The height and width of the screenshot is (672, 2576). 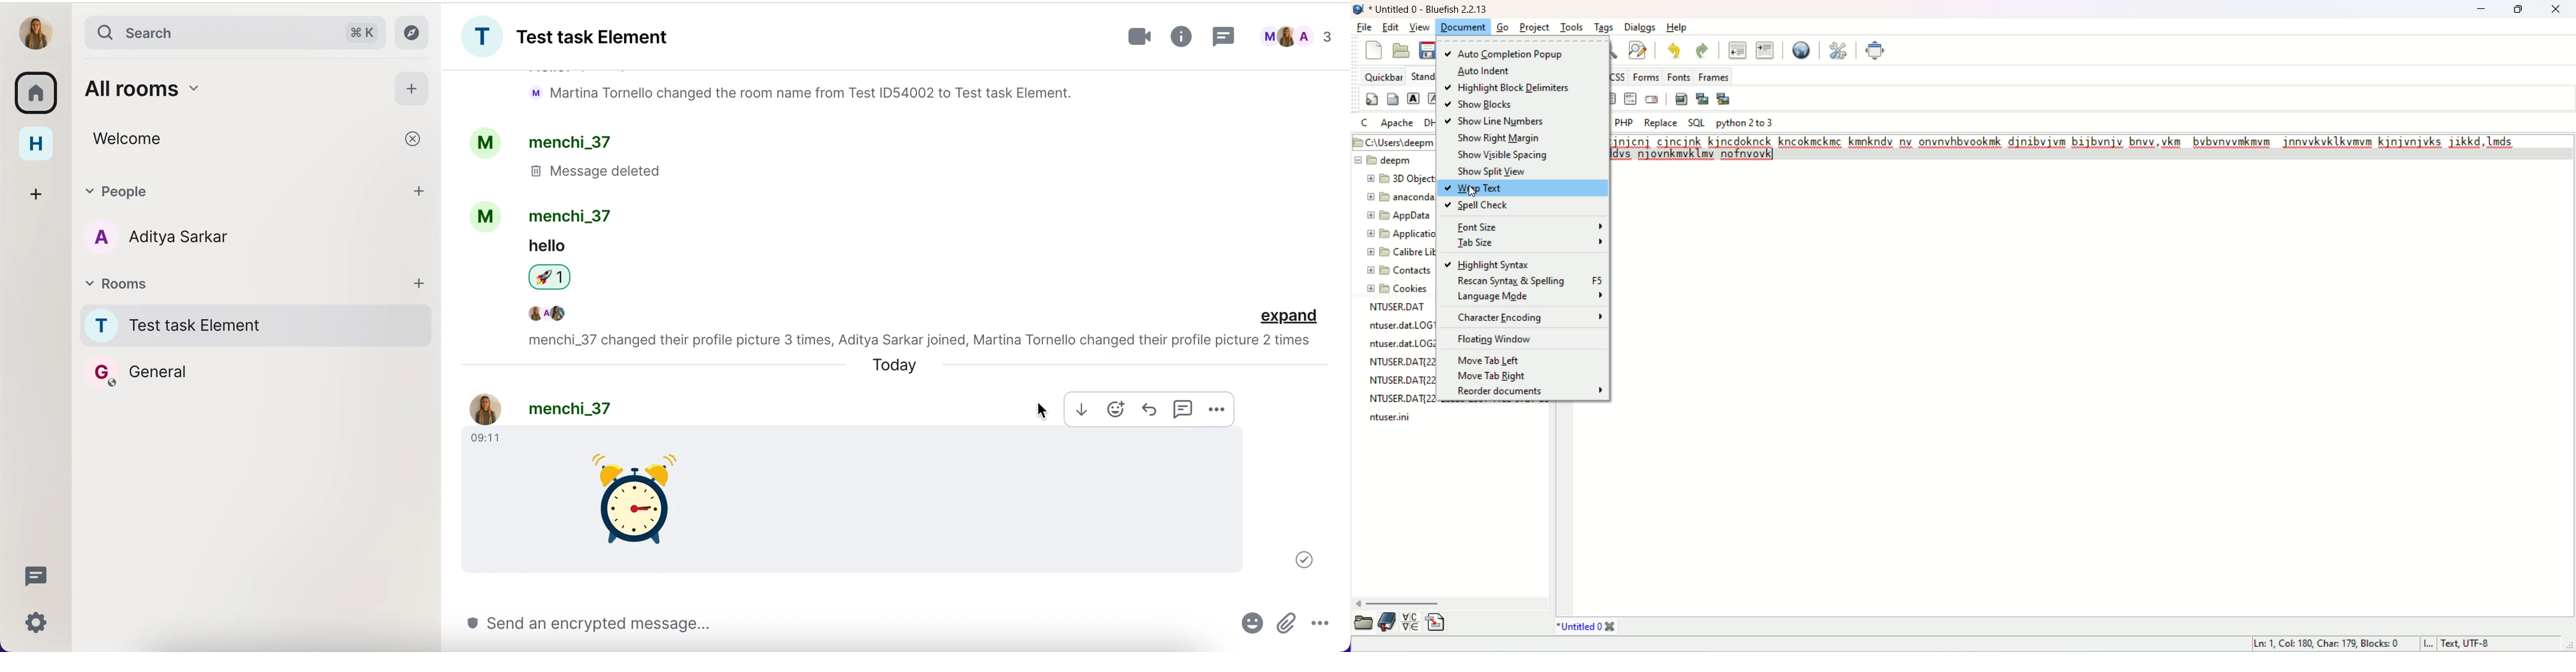 What do you see at coordinates (37, 622) in the screenshot?
I see `quick settings` at bounding box center [37, 622].